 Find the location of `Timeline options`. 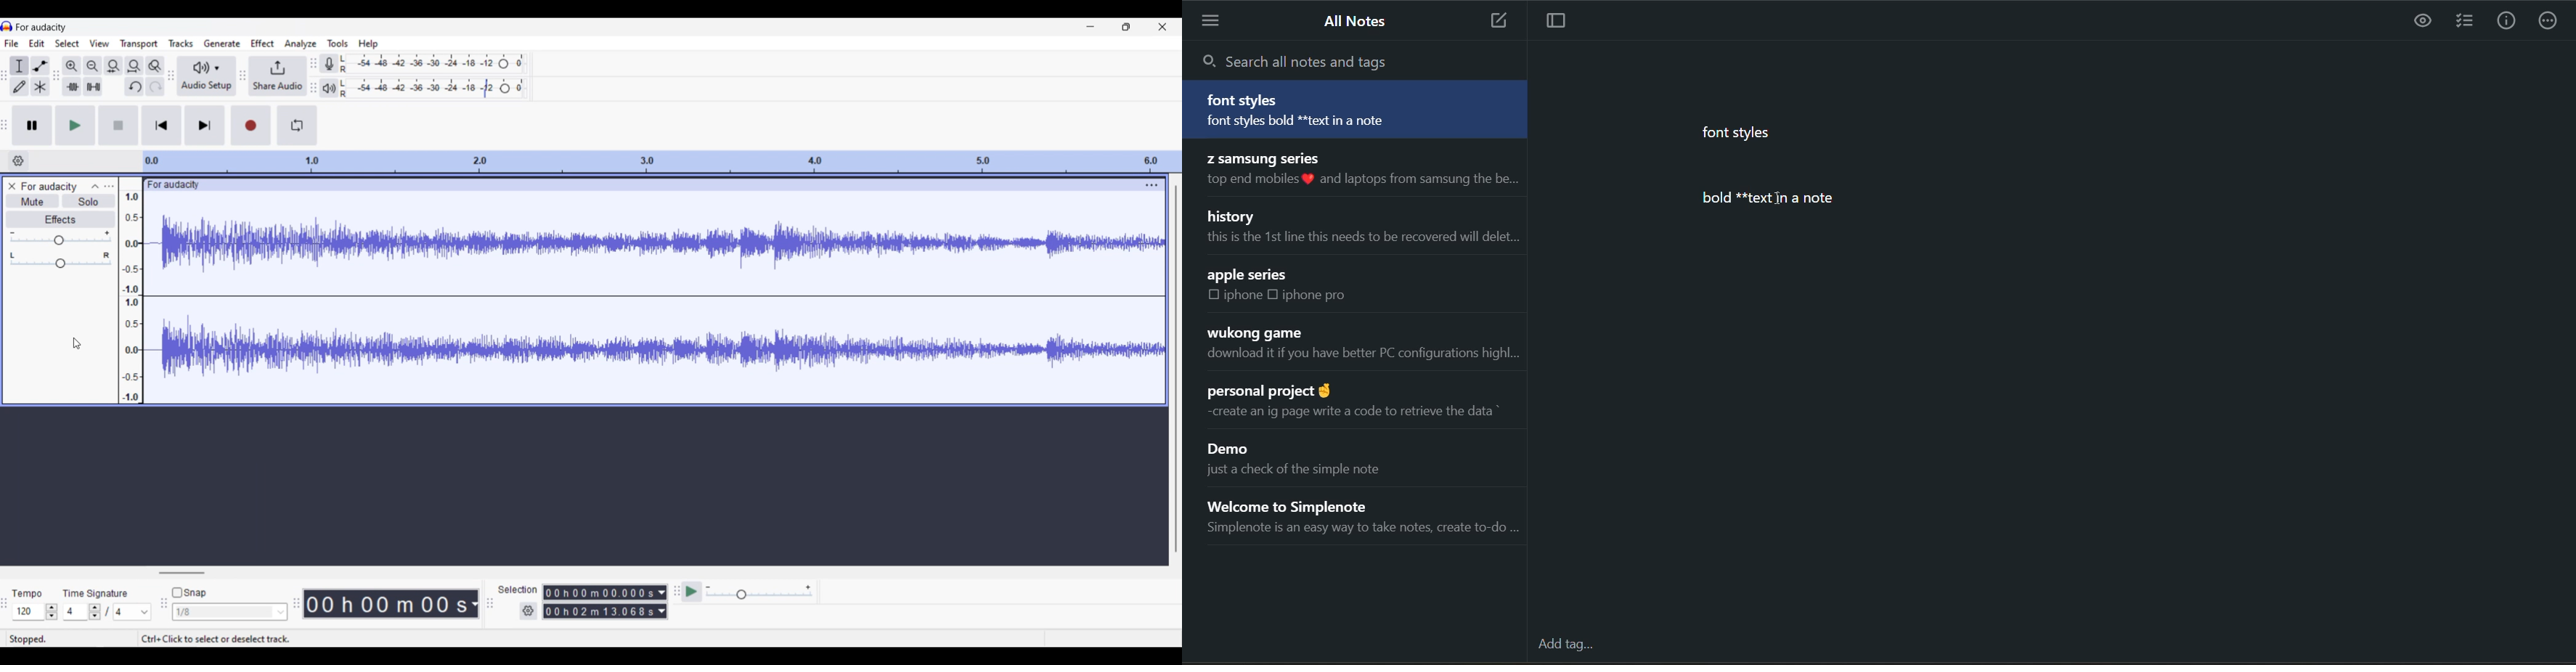

Timeline options is located at coordinates (18, 161).